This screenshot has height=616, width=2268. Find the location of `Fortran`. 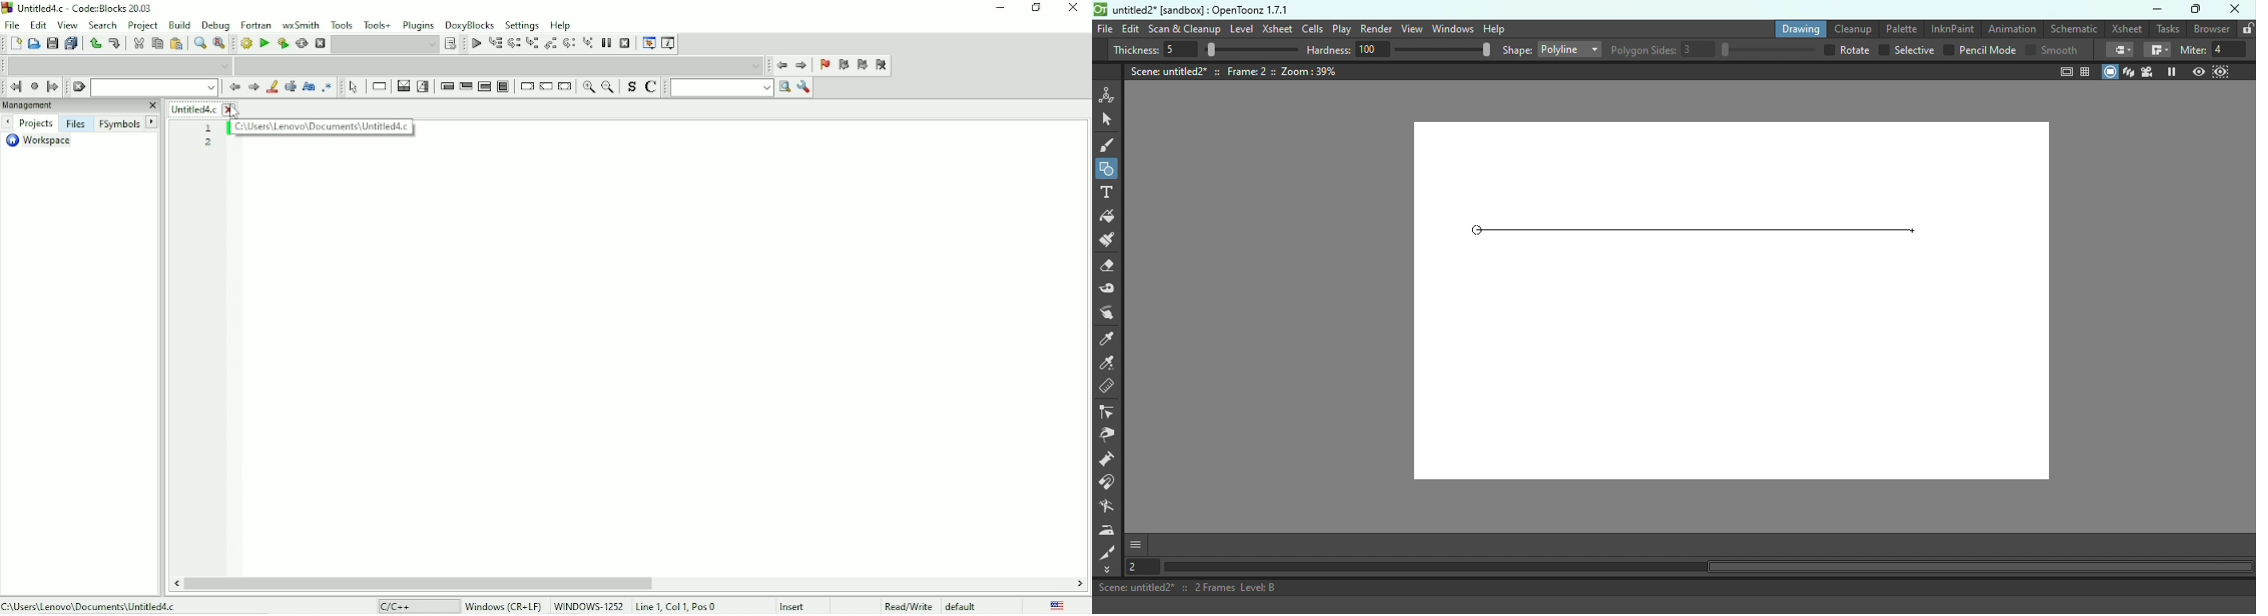

Fortran is located at coordinates (256, 25).